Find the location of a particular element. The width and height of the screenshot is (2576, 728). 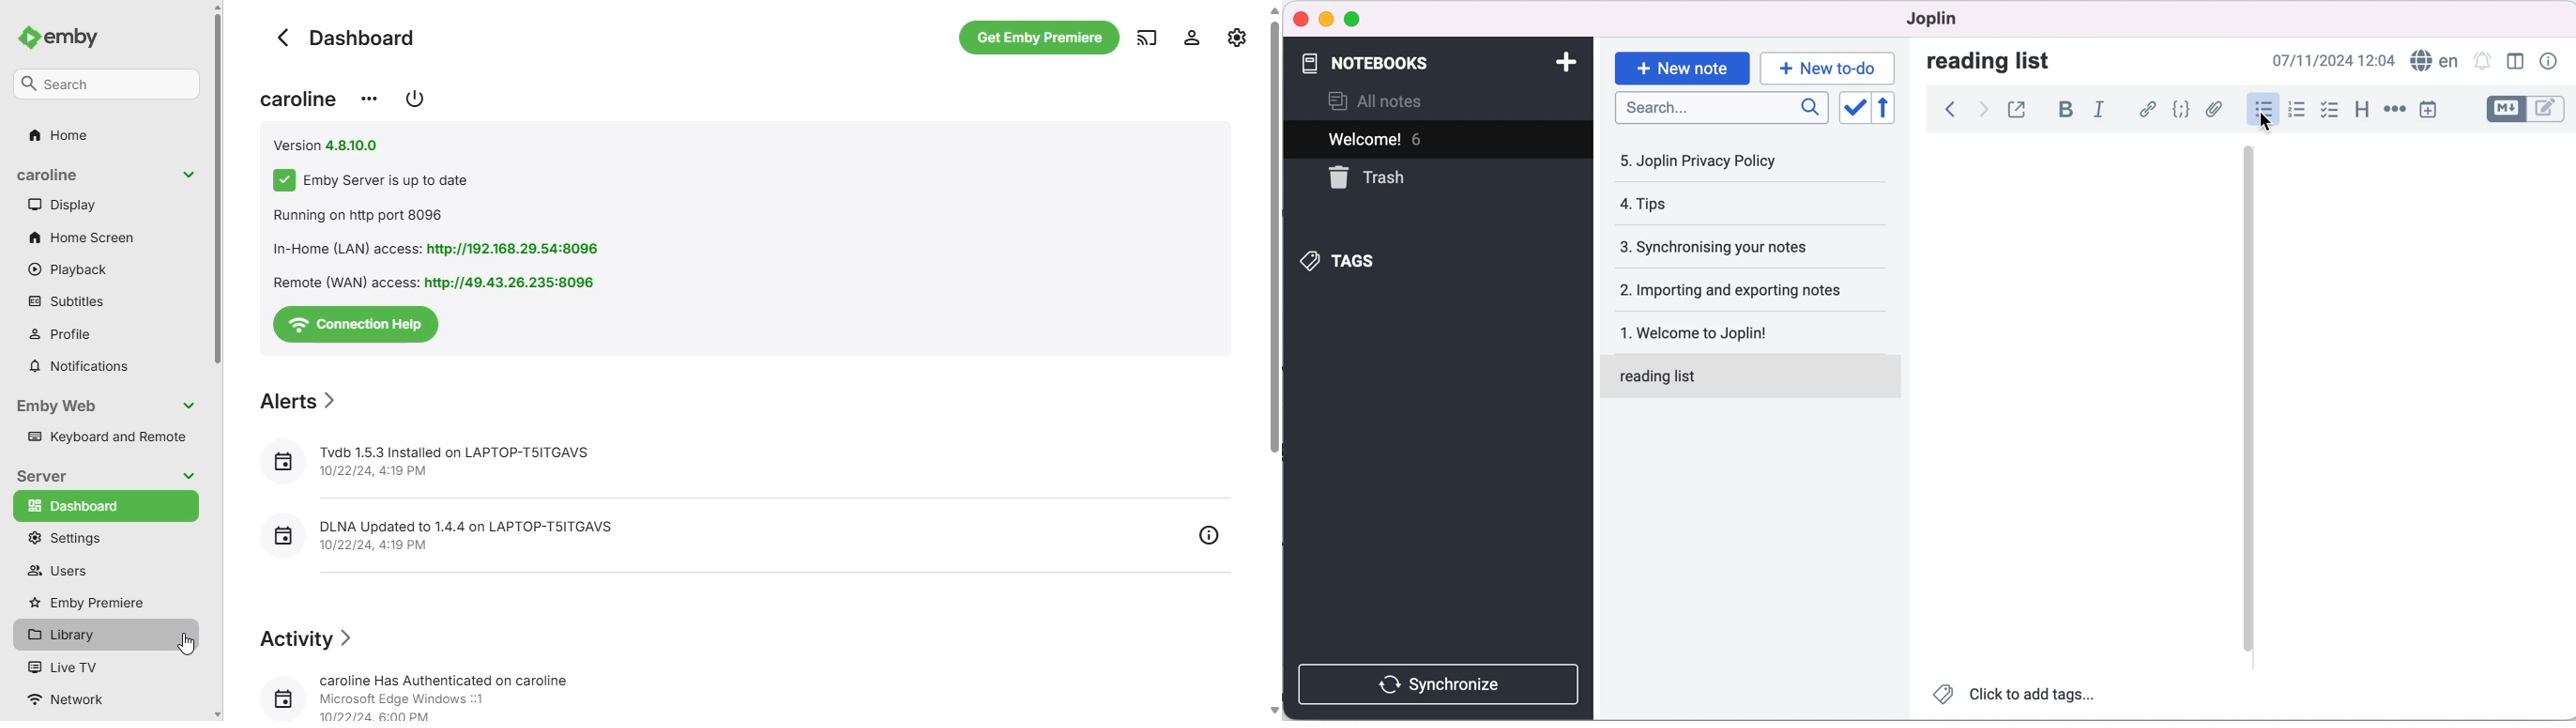

set alarm is located at coordinates (2482, 61).